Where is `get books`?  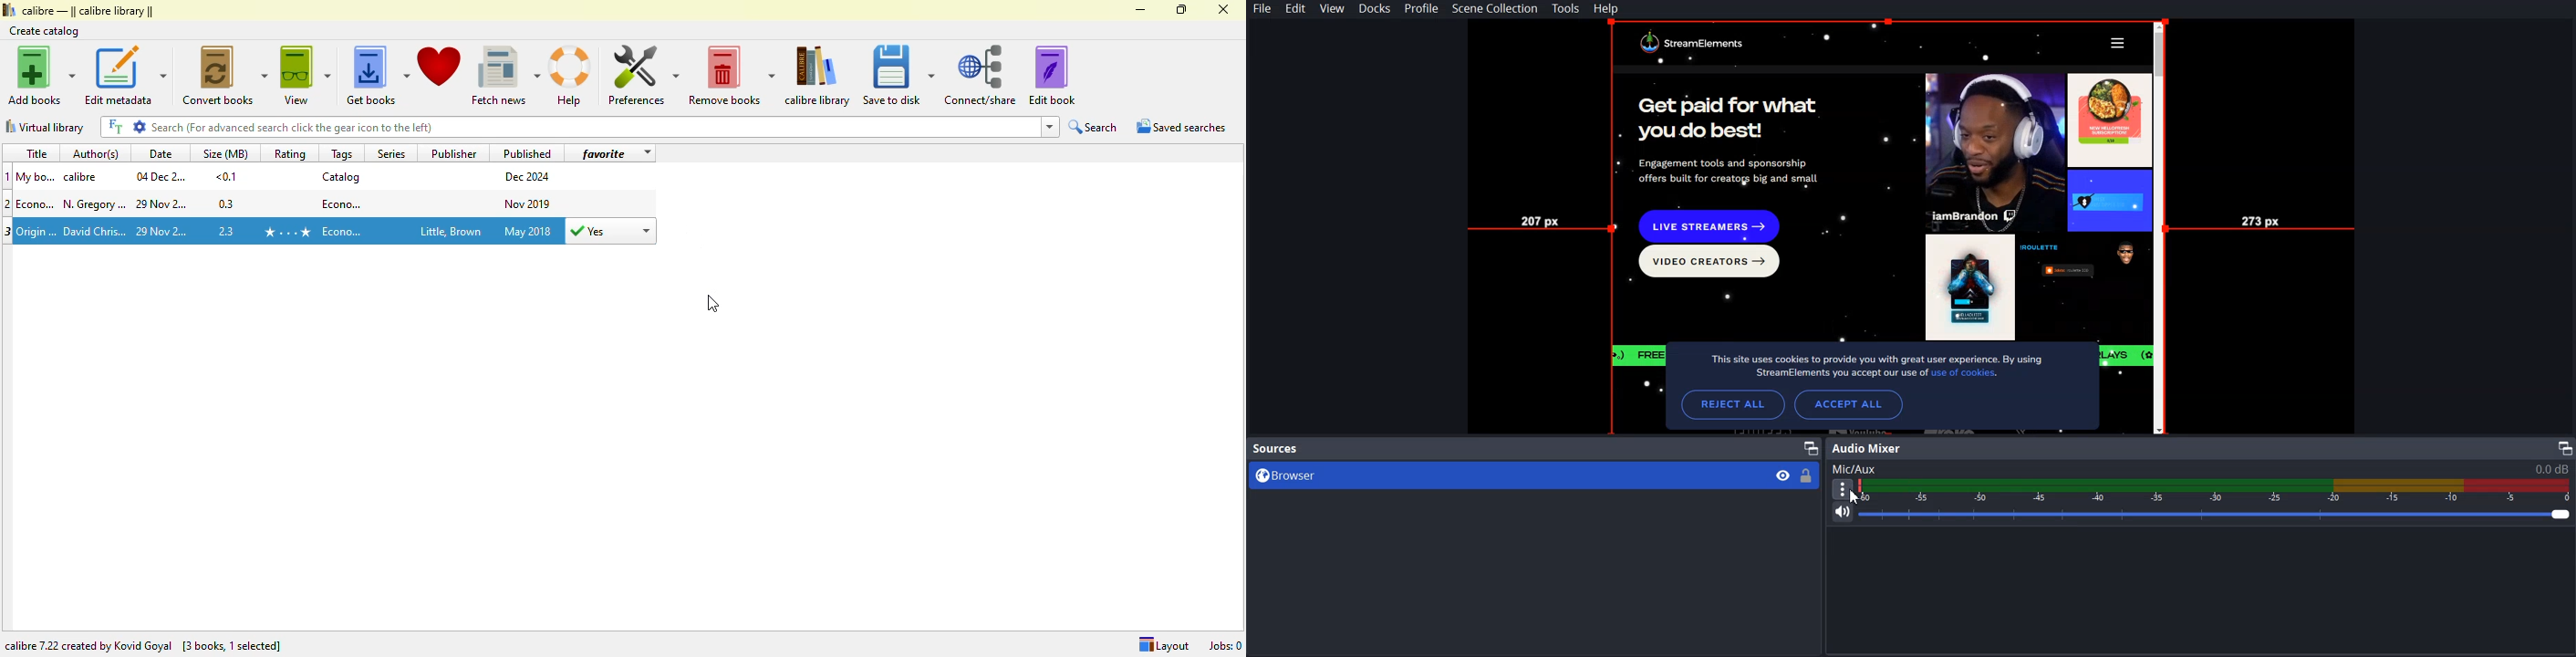
get books is located at coordinates (377, 76).